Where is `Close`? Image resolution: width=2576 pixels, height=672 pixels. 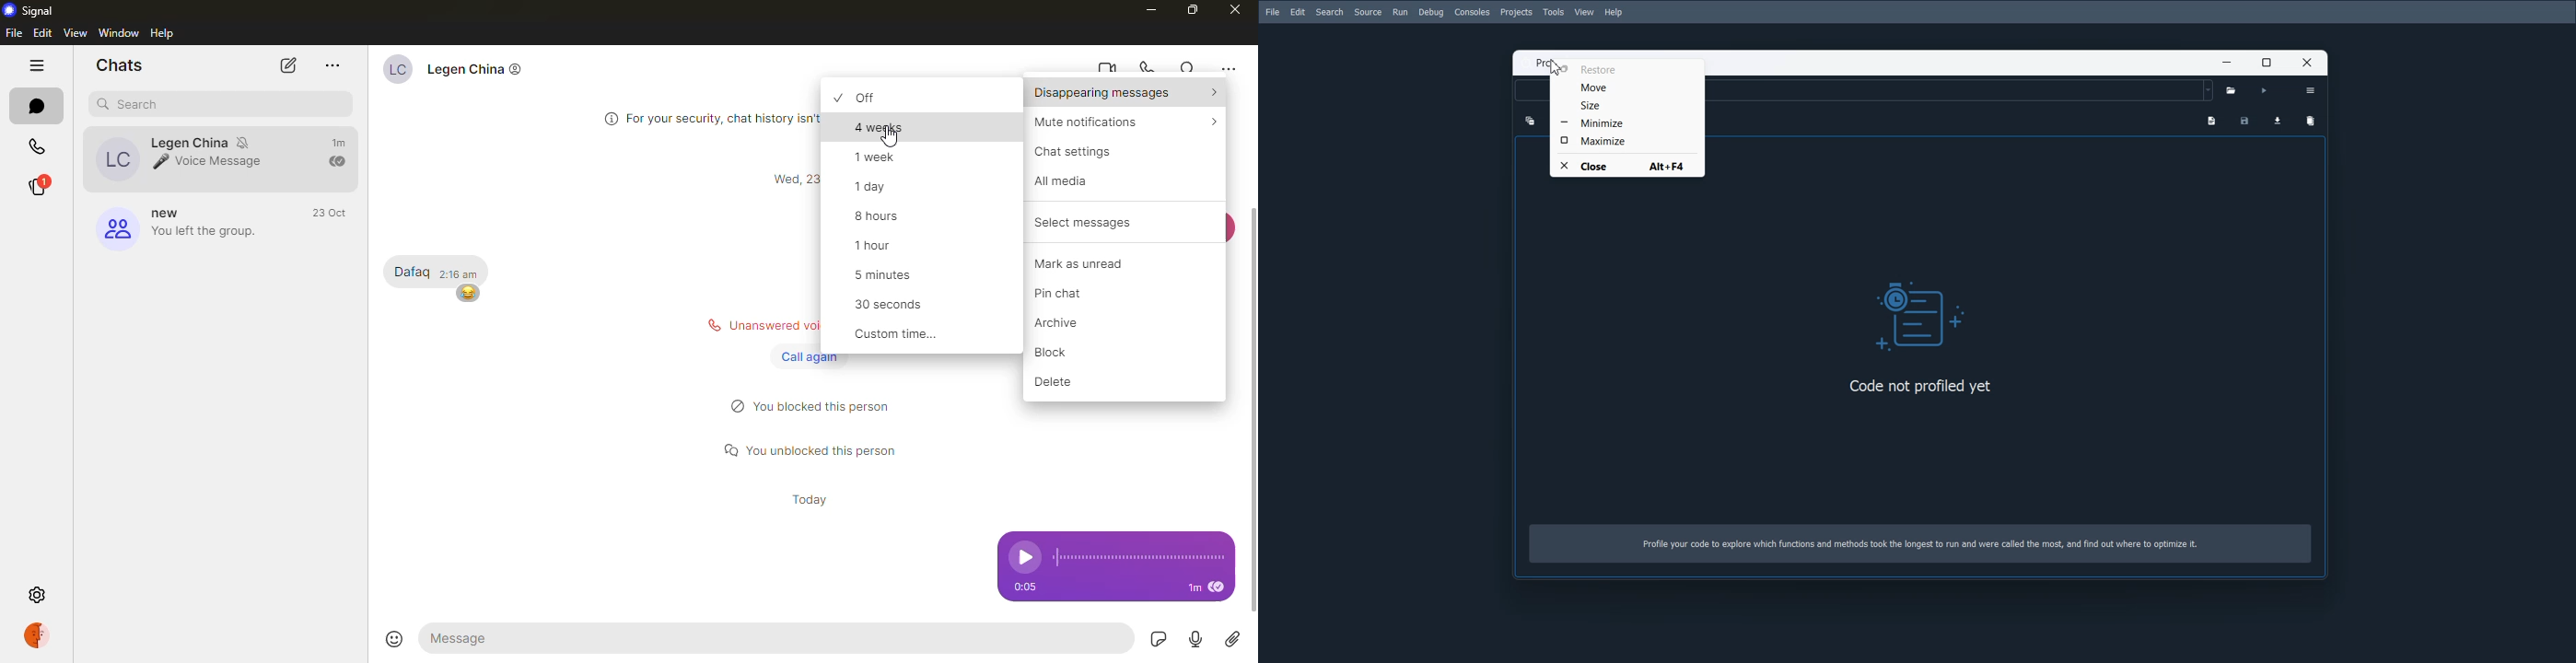
Close is located at coordinates (2310, 62).